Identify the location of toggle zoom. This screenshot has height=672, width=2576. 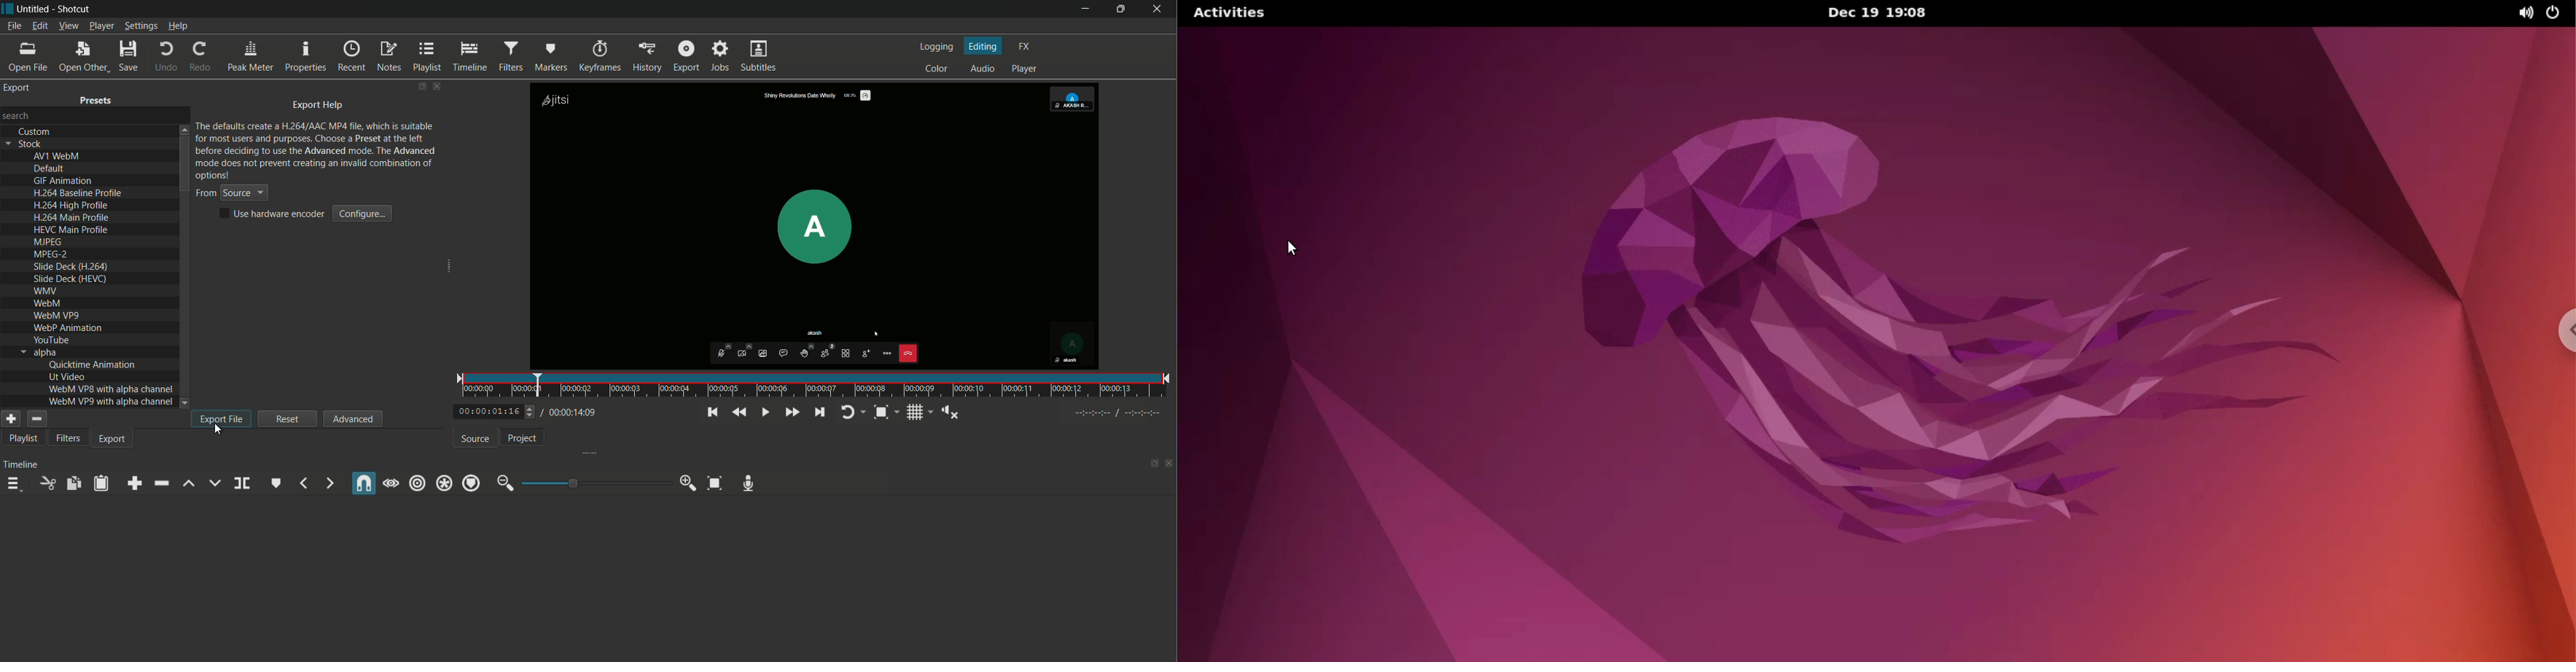
(881, 413).